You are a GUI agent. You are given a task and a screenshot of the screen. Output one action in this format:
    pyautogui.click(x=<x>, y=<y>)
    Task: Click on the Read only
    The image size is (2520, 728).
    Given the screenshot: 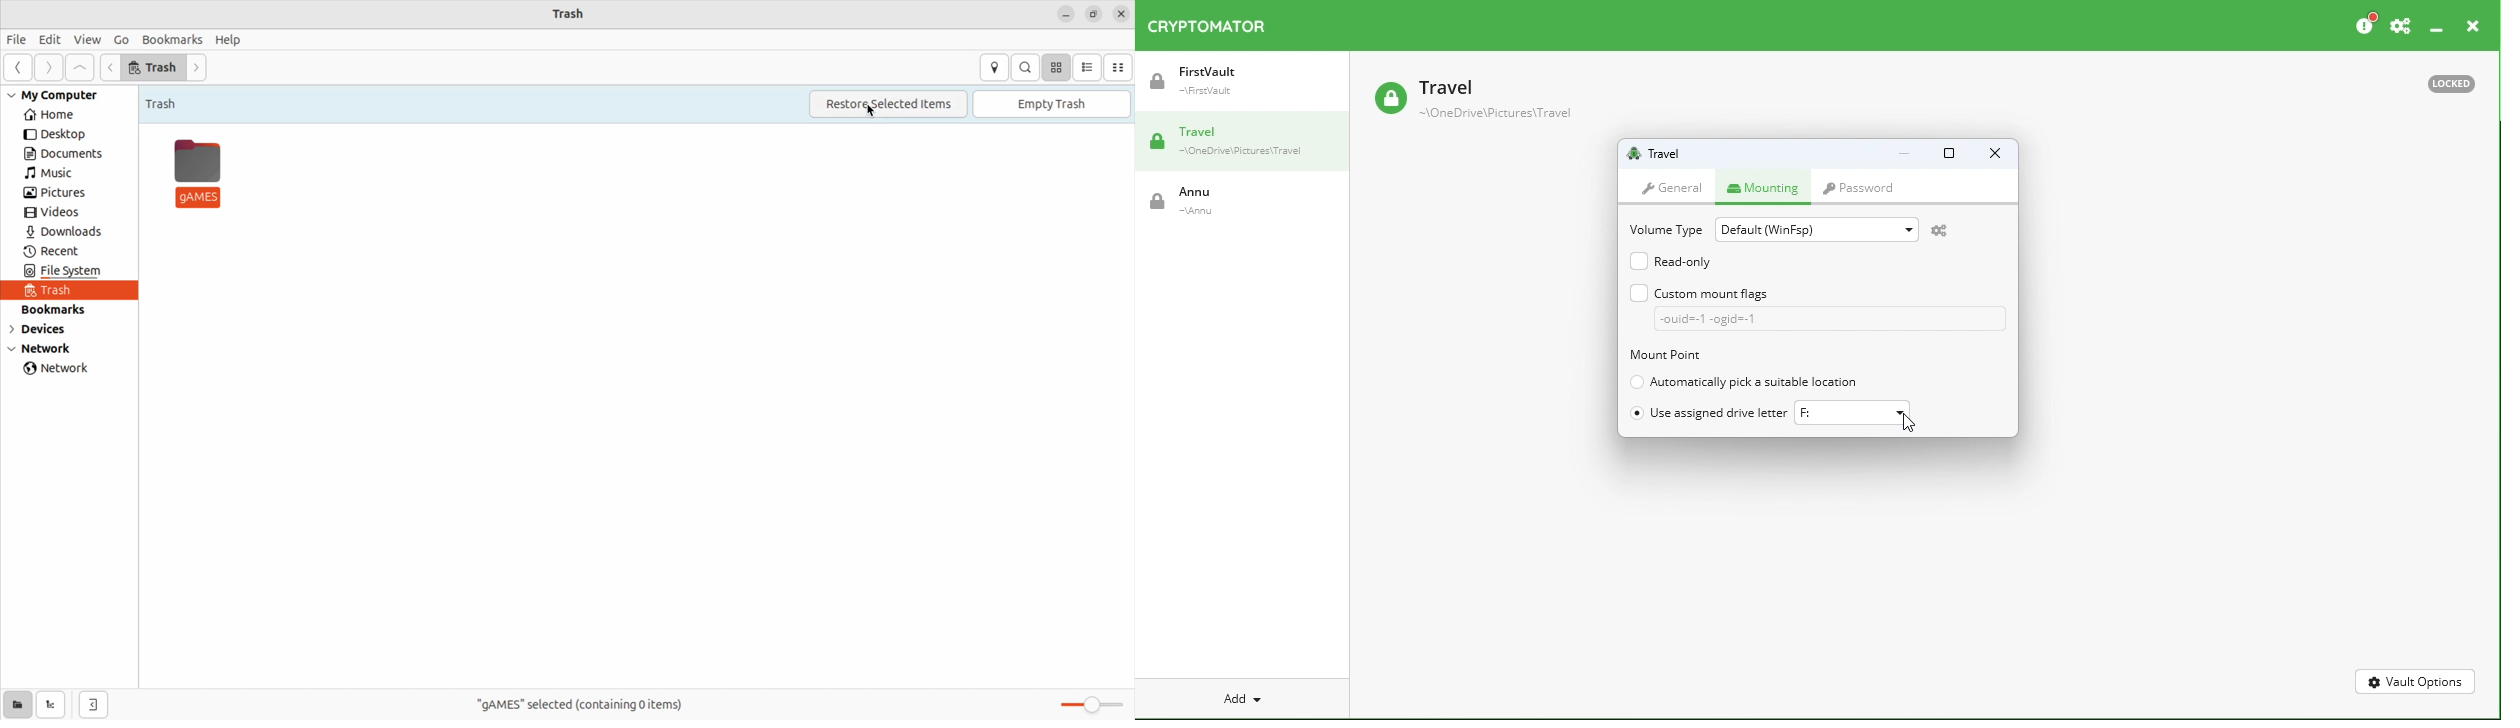 What is the action you would take?
    pyautogui.click(x=1674, y=260)
    